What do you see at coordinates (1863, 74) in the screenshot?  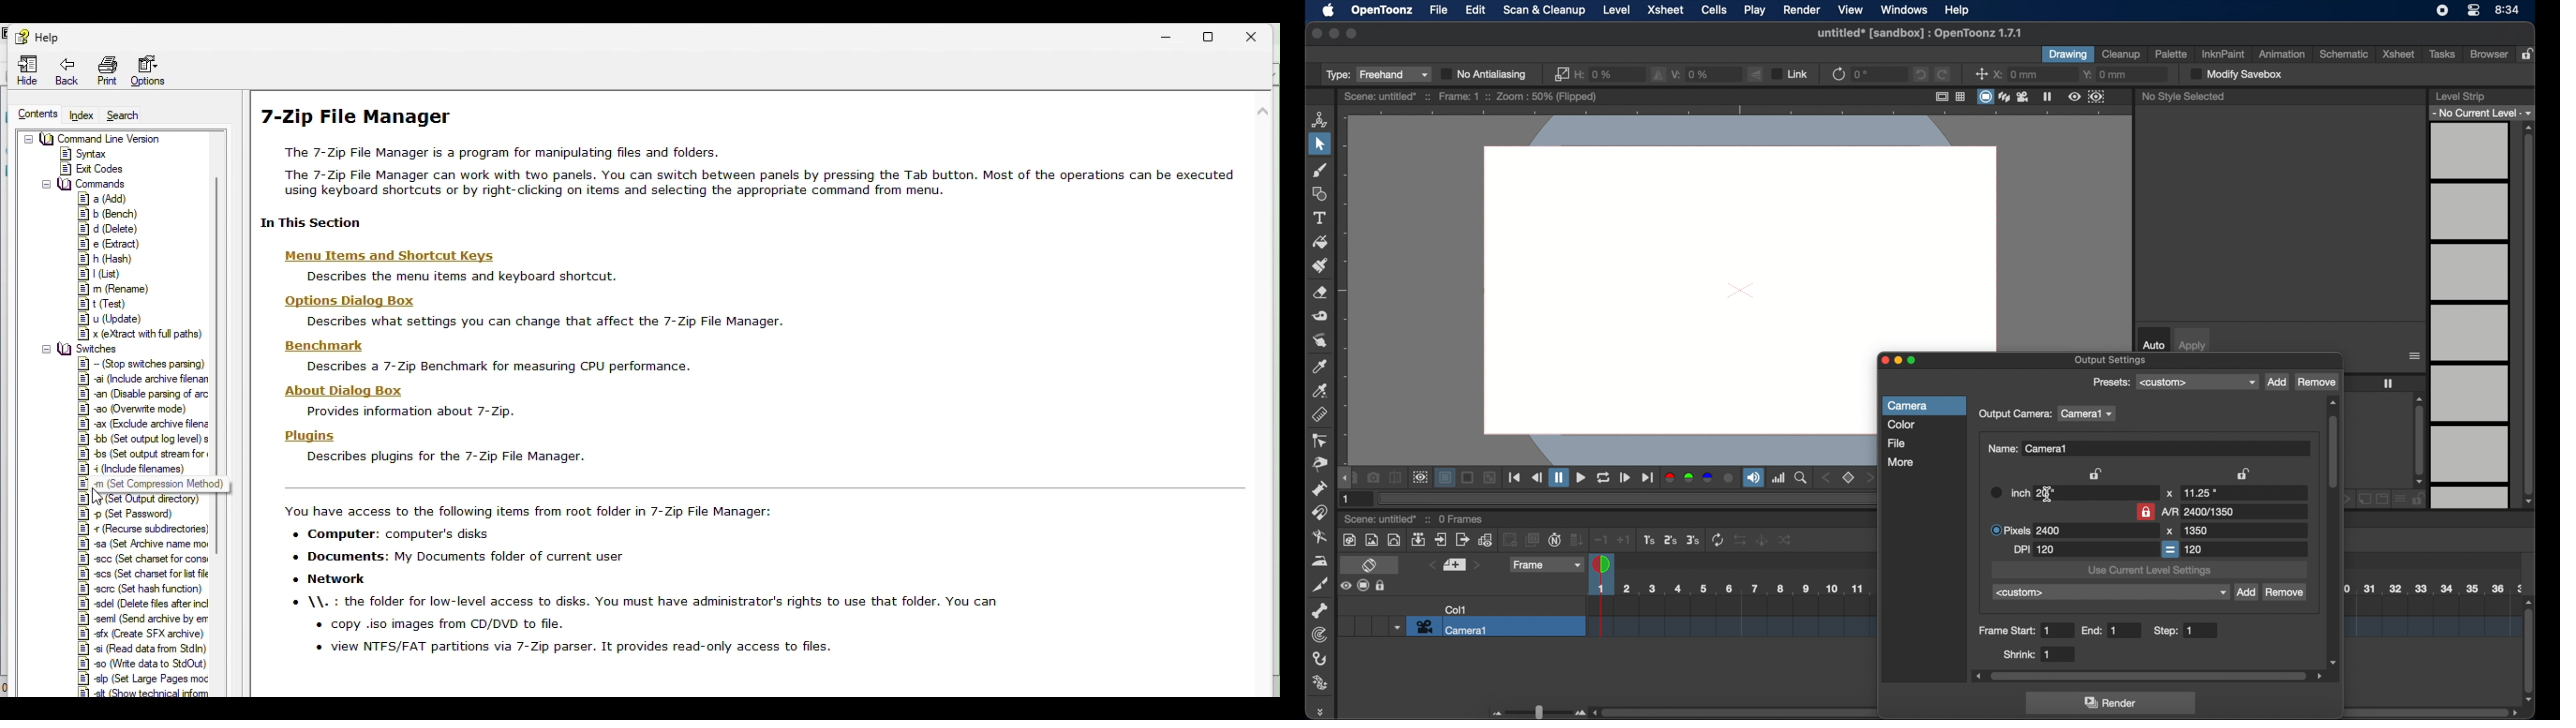 I see `0` at bounding box center [1863, 74].